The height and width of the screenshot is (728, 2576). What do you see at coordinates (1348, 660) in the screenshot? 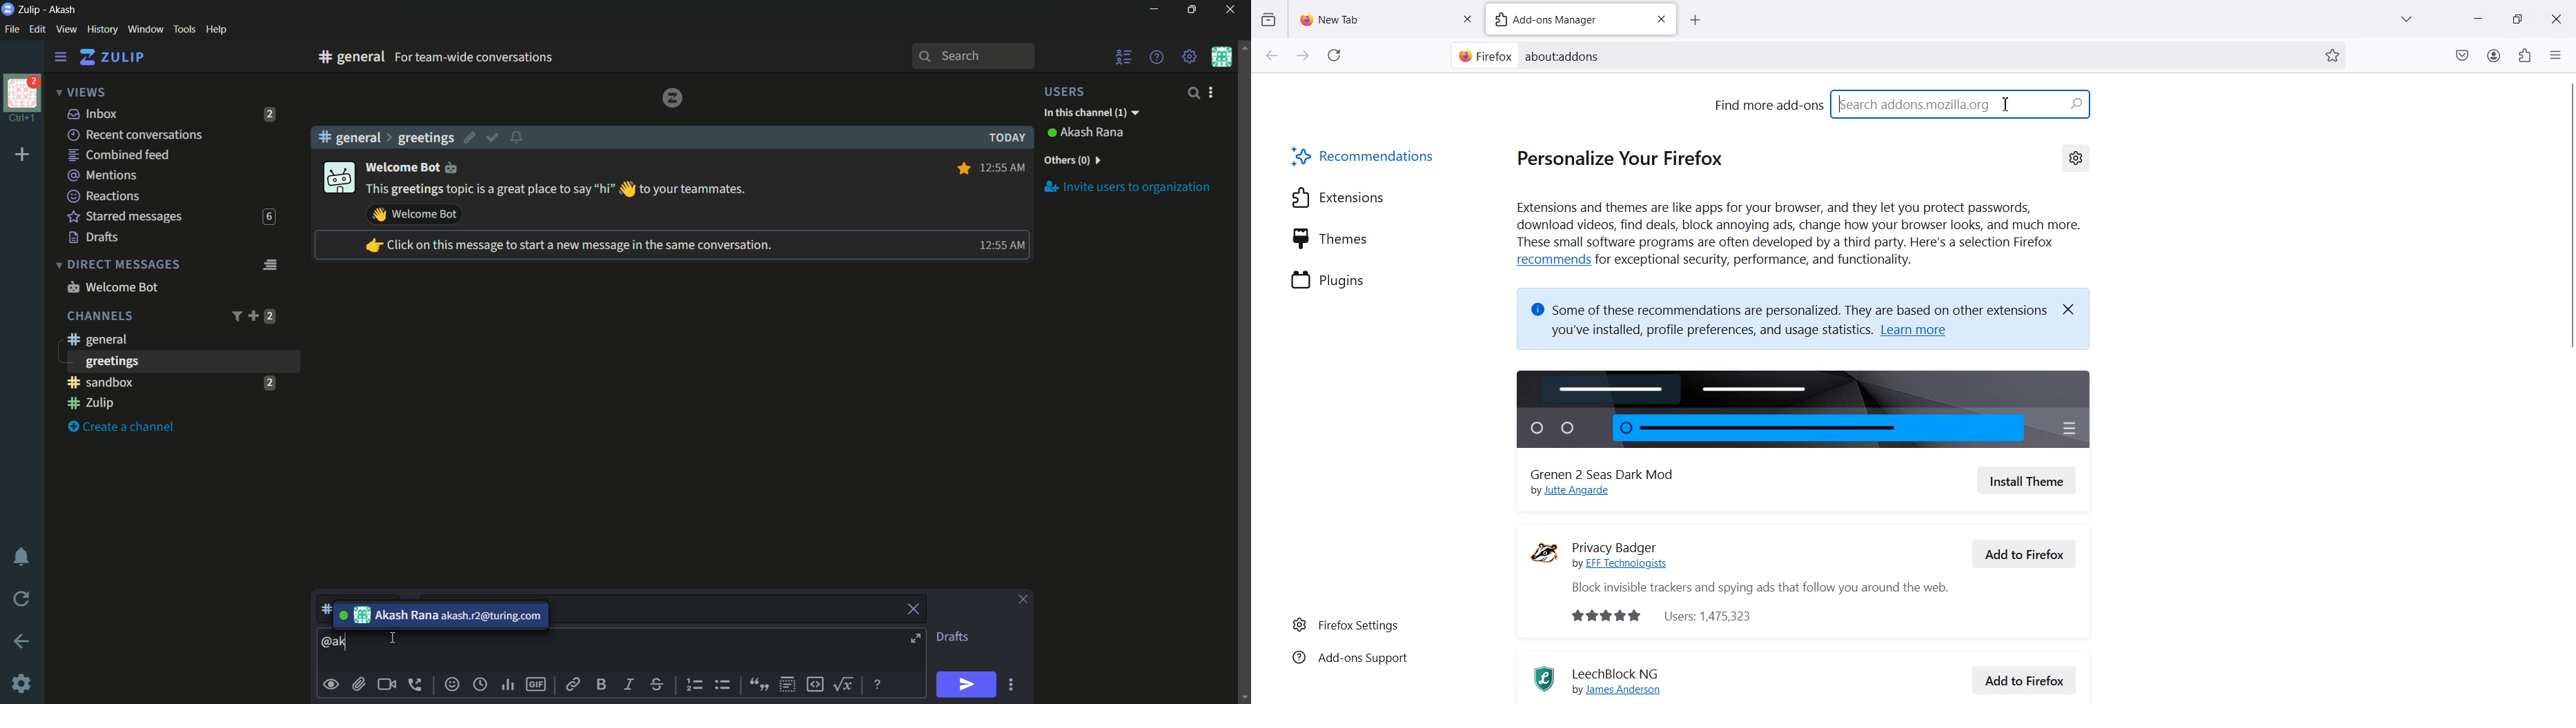
I see `Add-ons Support` at bounding box center [1348, 660].